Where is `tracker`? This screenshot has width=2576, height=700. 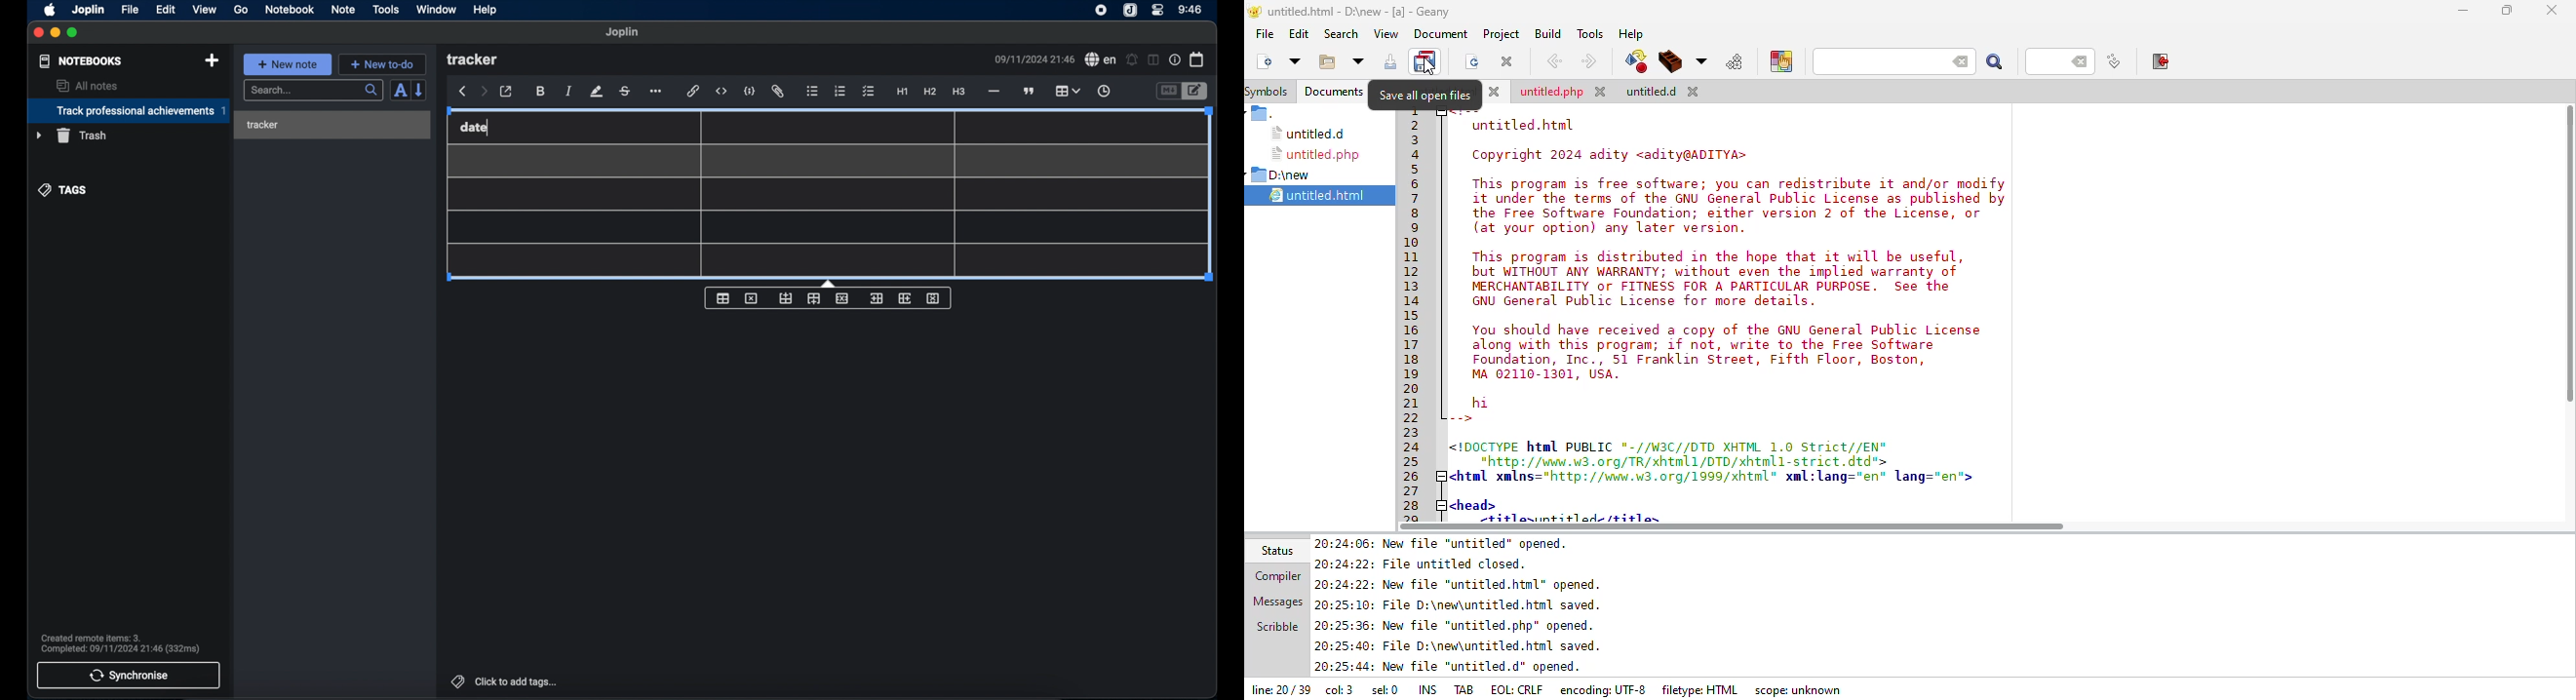
tracker is located at coordinates (474, 60).